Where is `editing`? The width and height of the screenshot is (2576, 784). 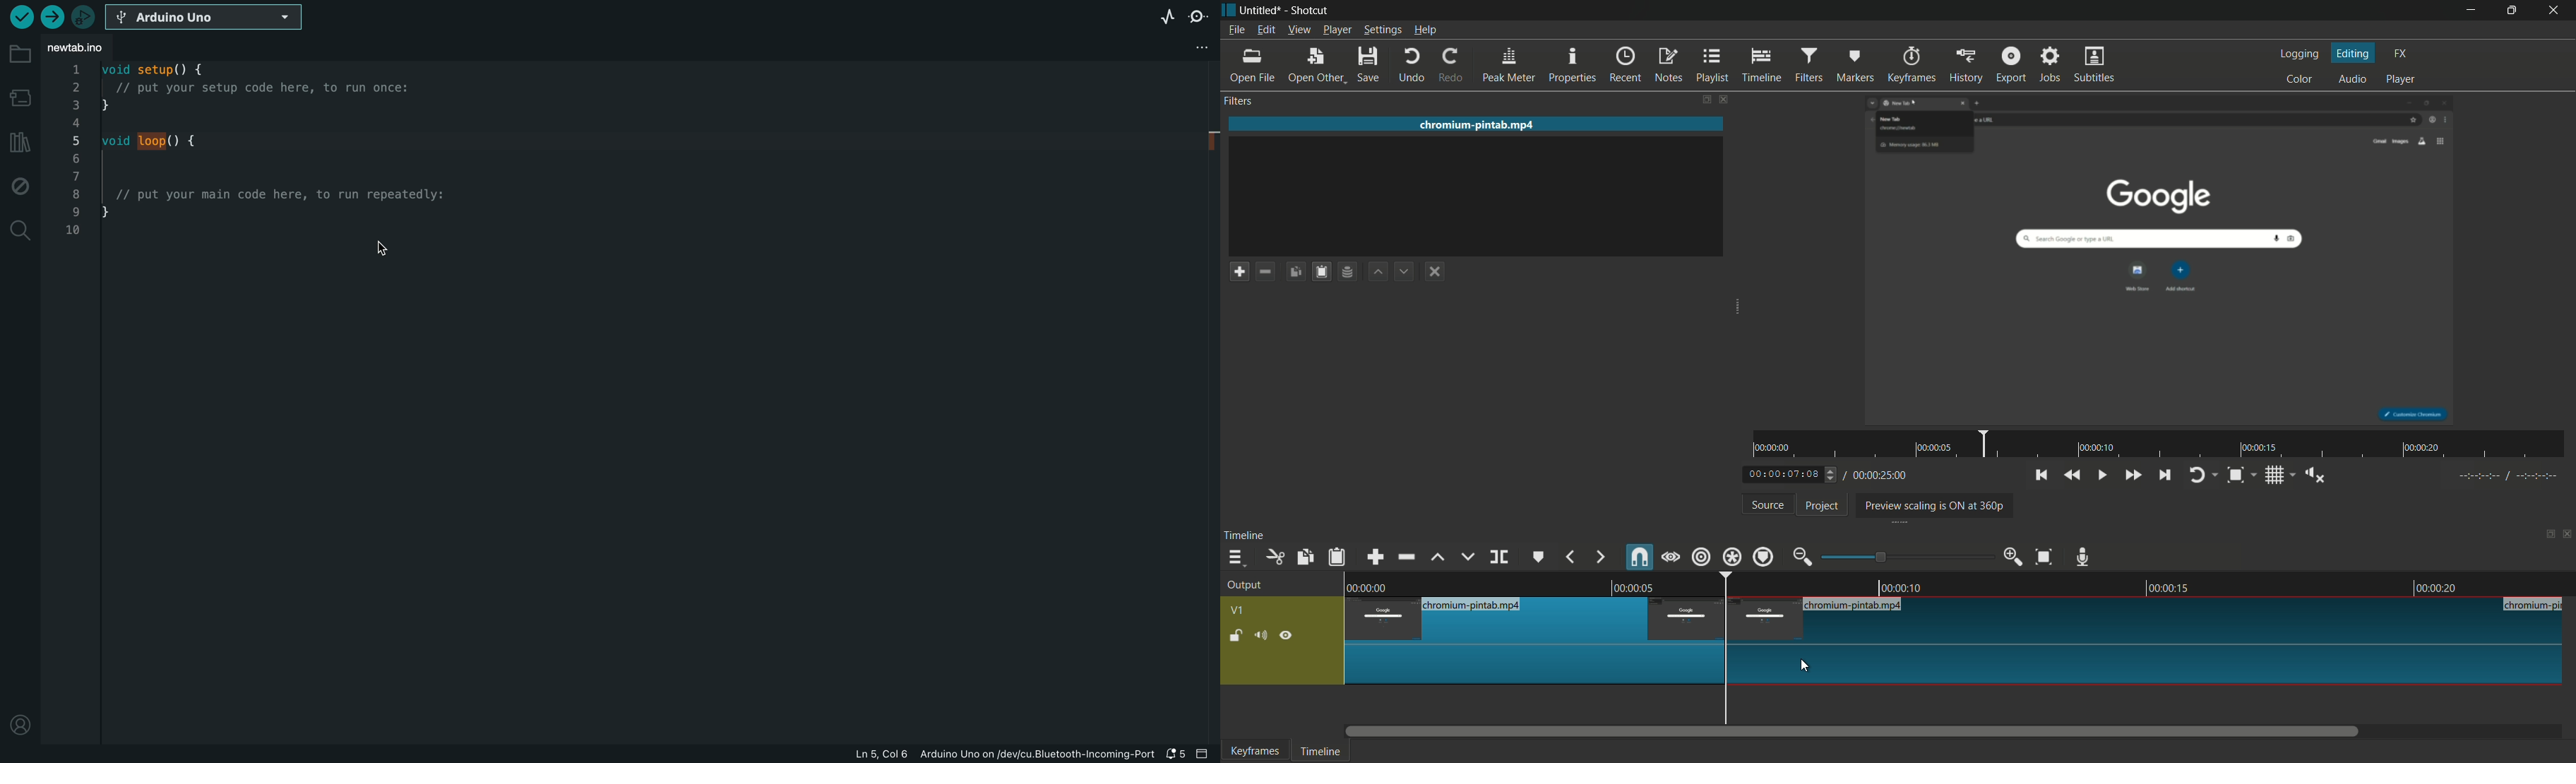 editing is located at coordinates (2354, 54).